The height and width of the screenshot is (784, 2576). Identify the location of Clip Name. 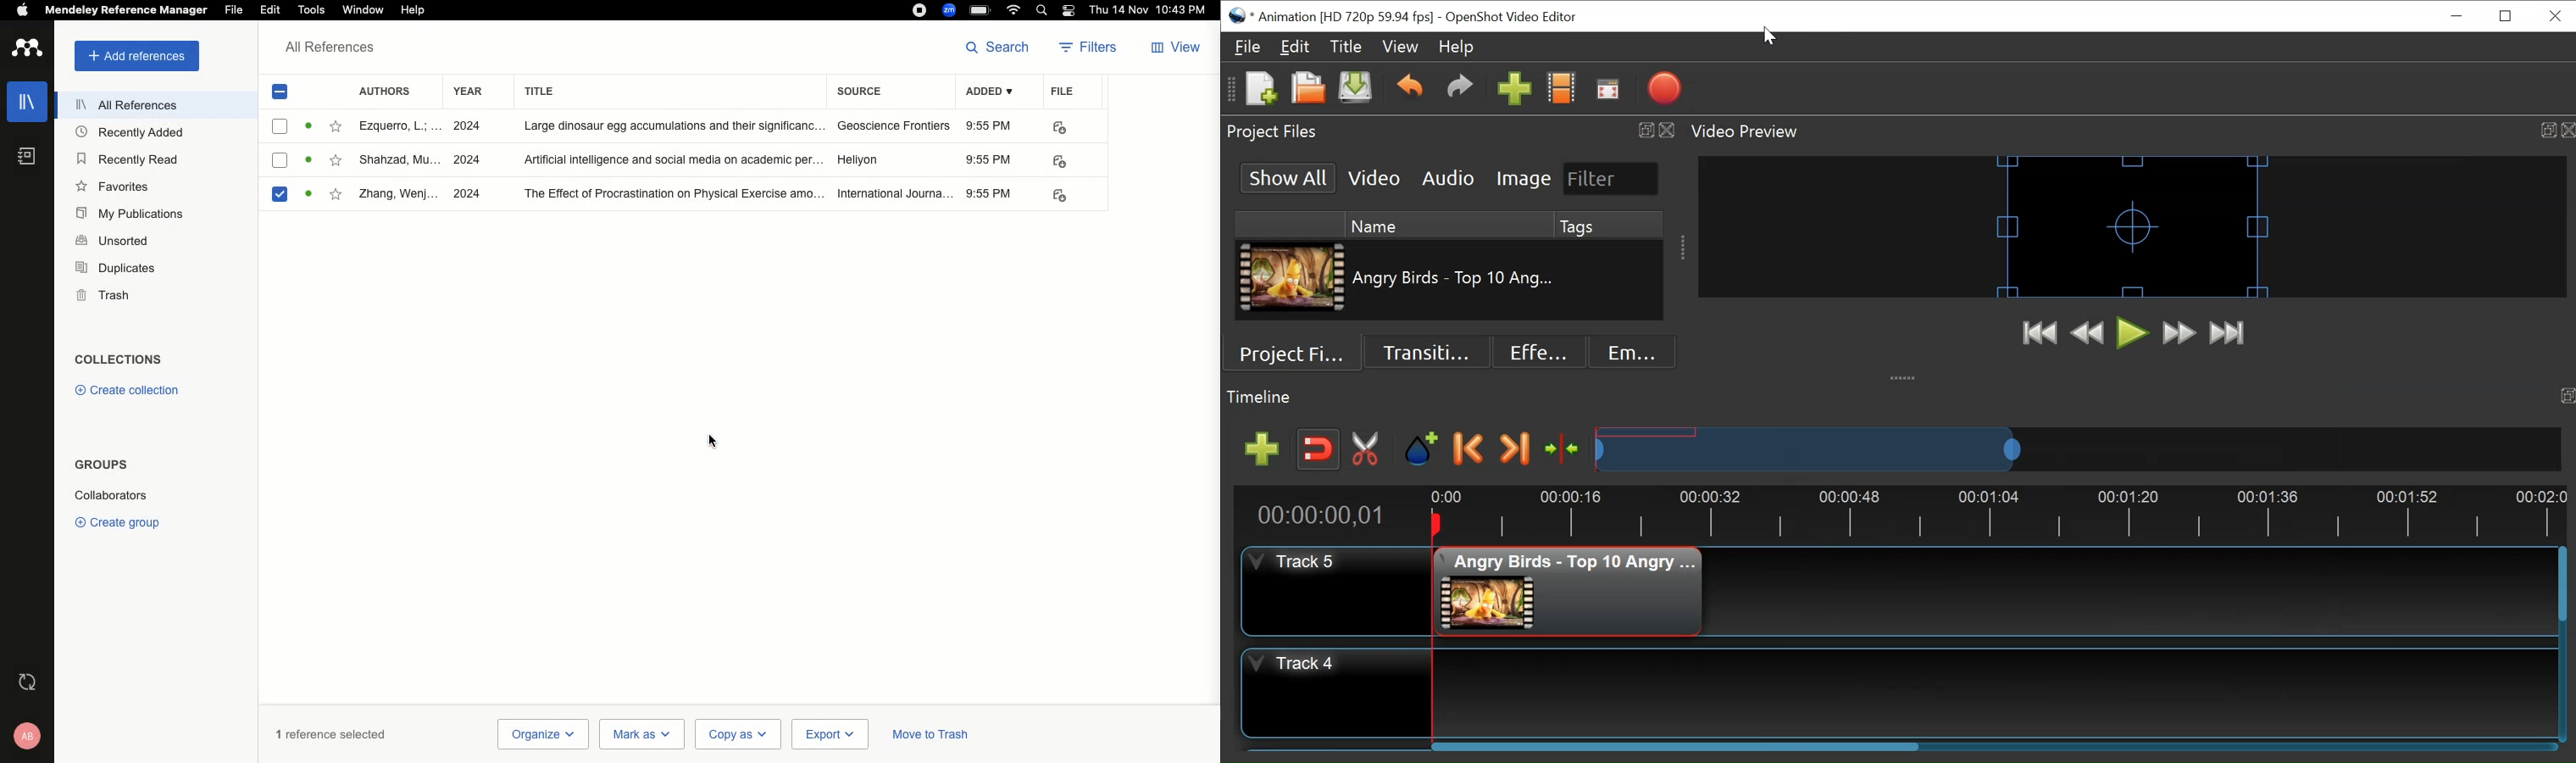
(1453, 278).